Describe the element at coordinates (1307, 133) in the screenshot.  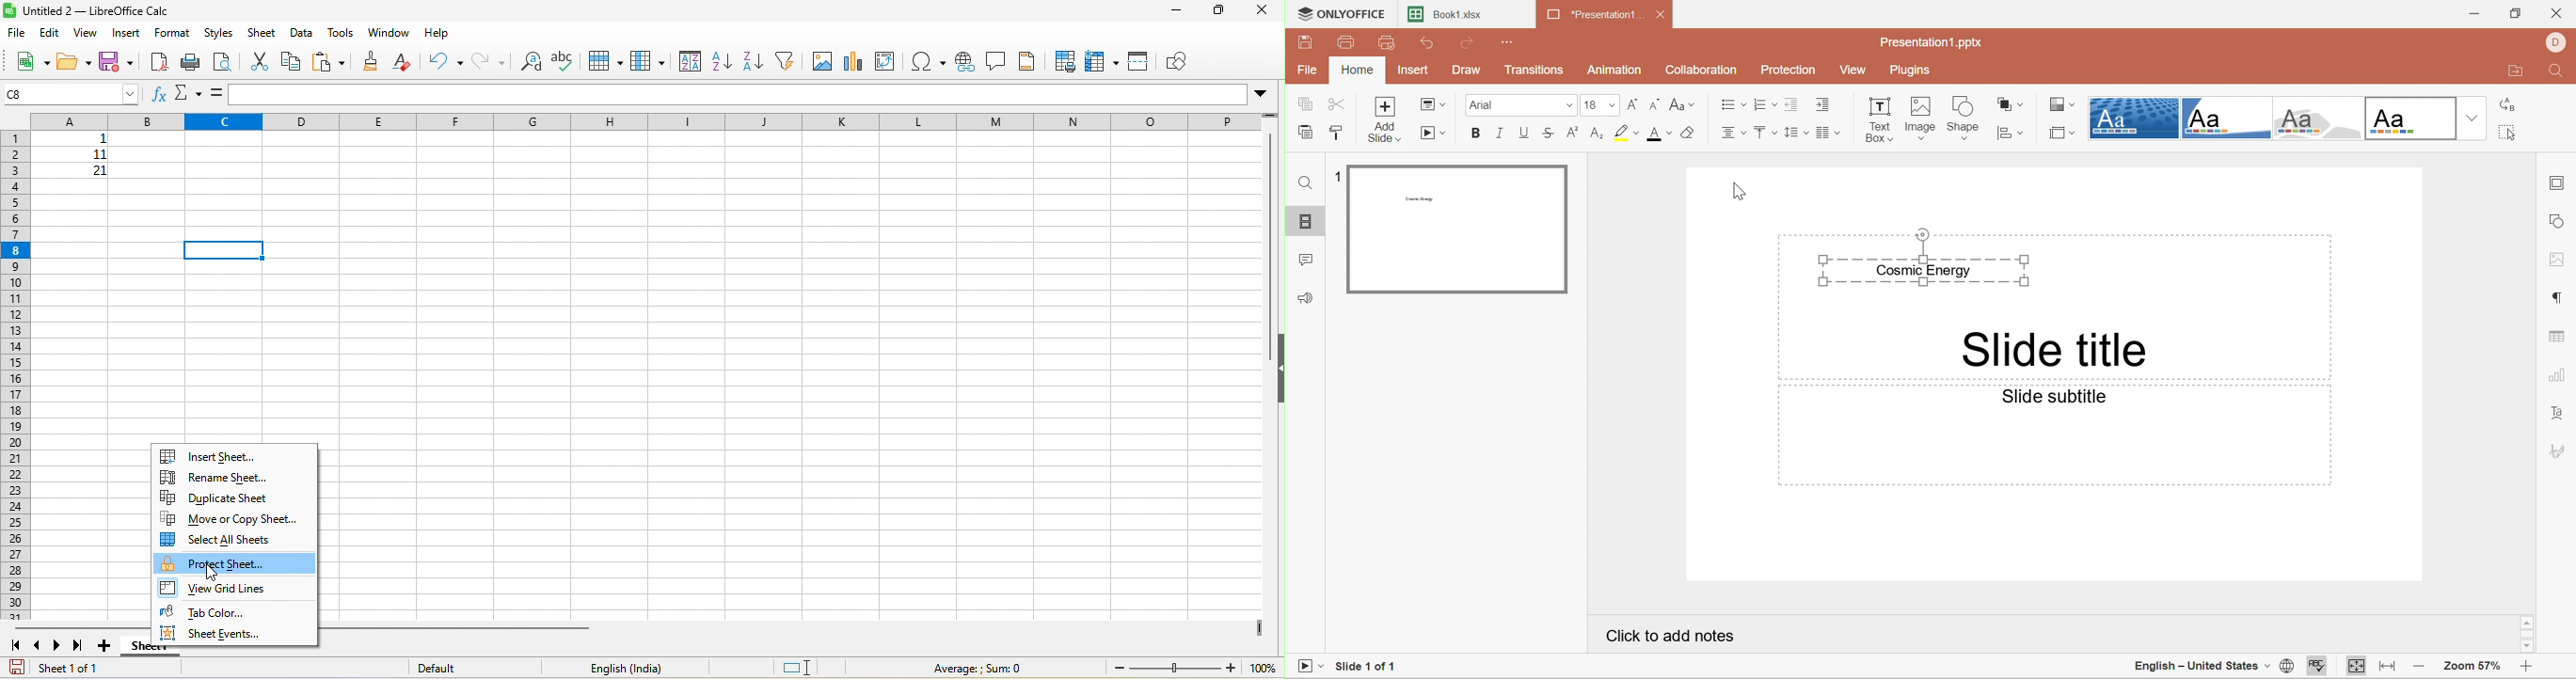
I see `Paste` at that location.